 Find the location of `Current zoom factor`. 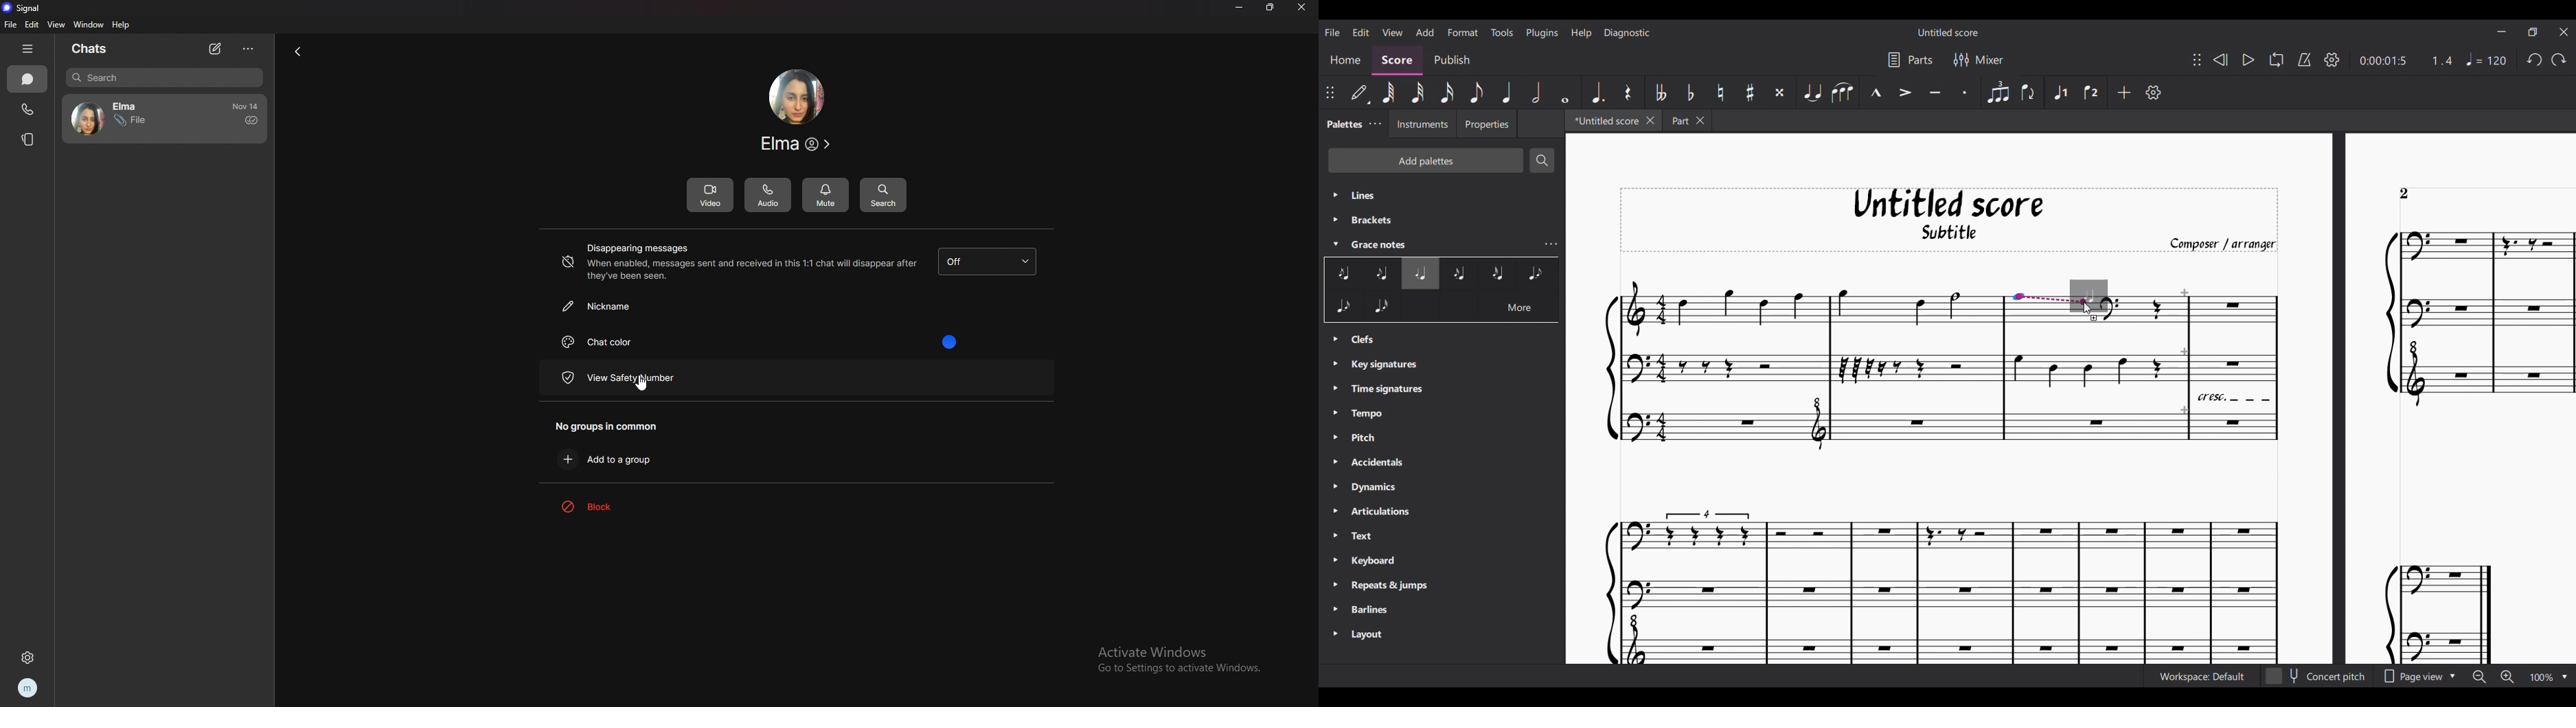

Current zoom factor is located at coordinates (2541, 677).